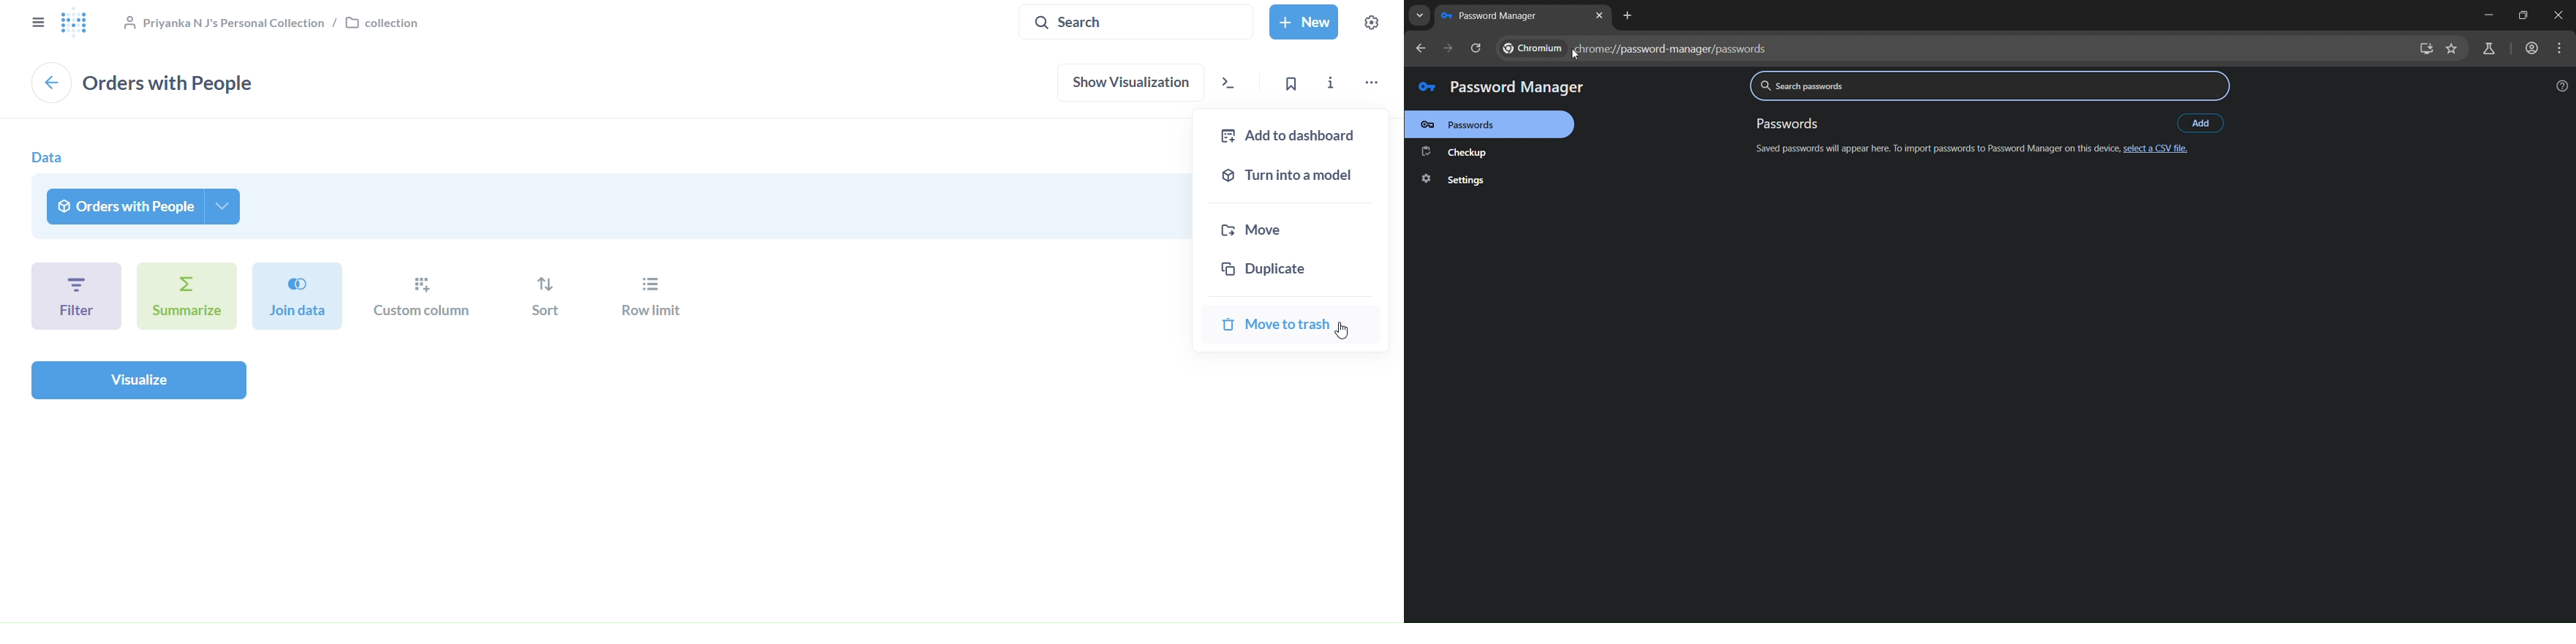 The width and height of the screenshot is (2576, 644). I want to click on chrome://password-manager/passwords, so click(1634, 50).